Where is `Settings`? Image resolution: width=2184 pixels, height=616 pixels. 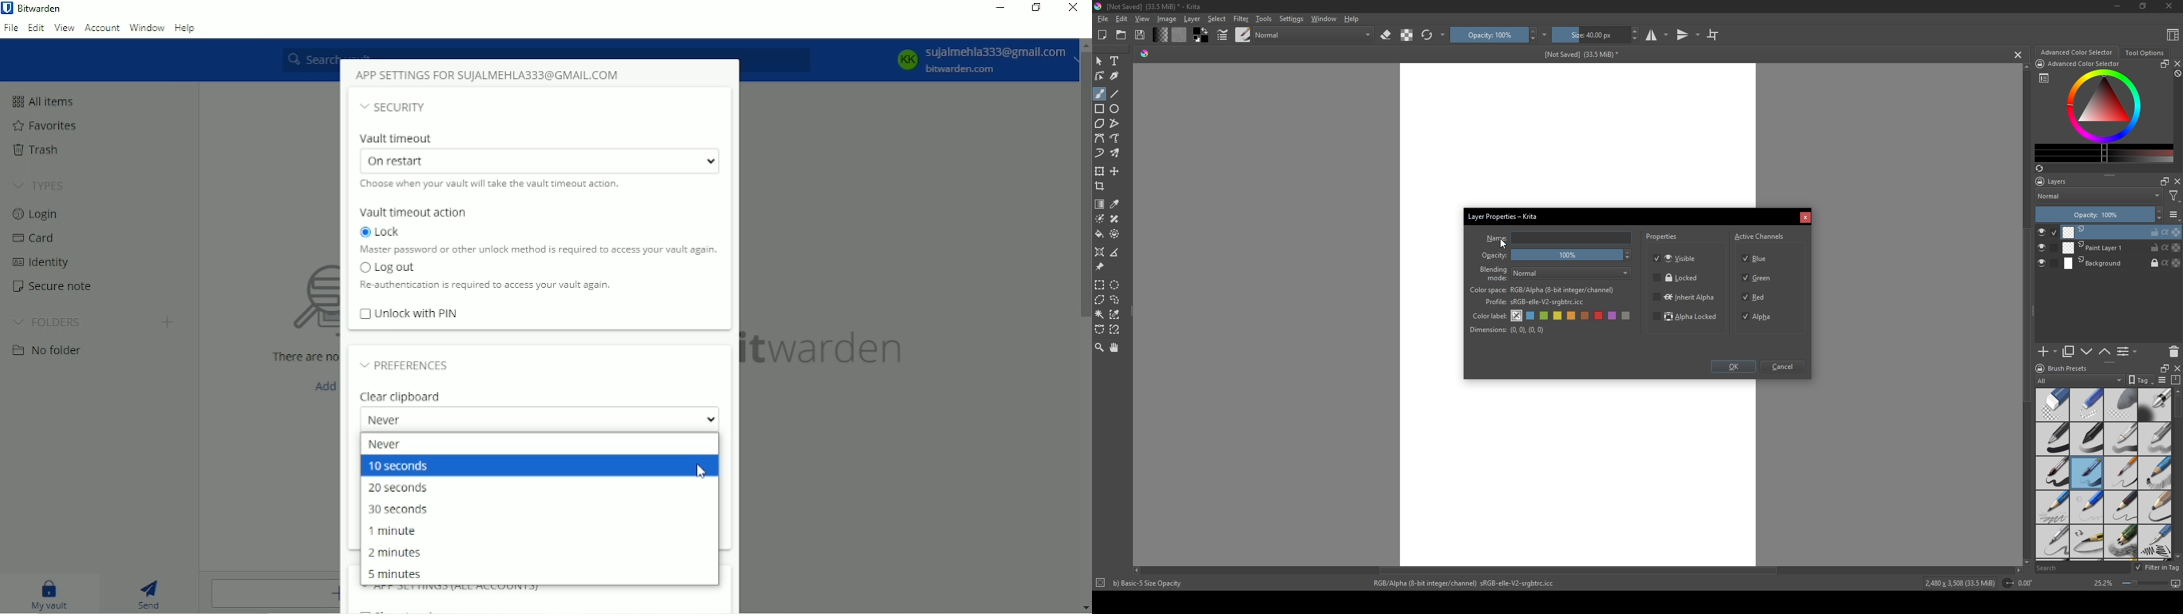
Settings is located at coordinates (1291, 19).